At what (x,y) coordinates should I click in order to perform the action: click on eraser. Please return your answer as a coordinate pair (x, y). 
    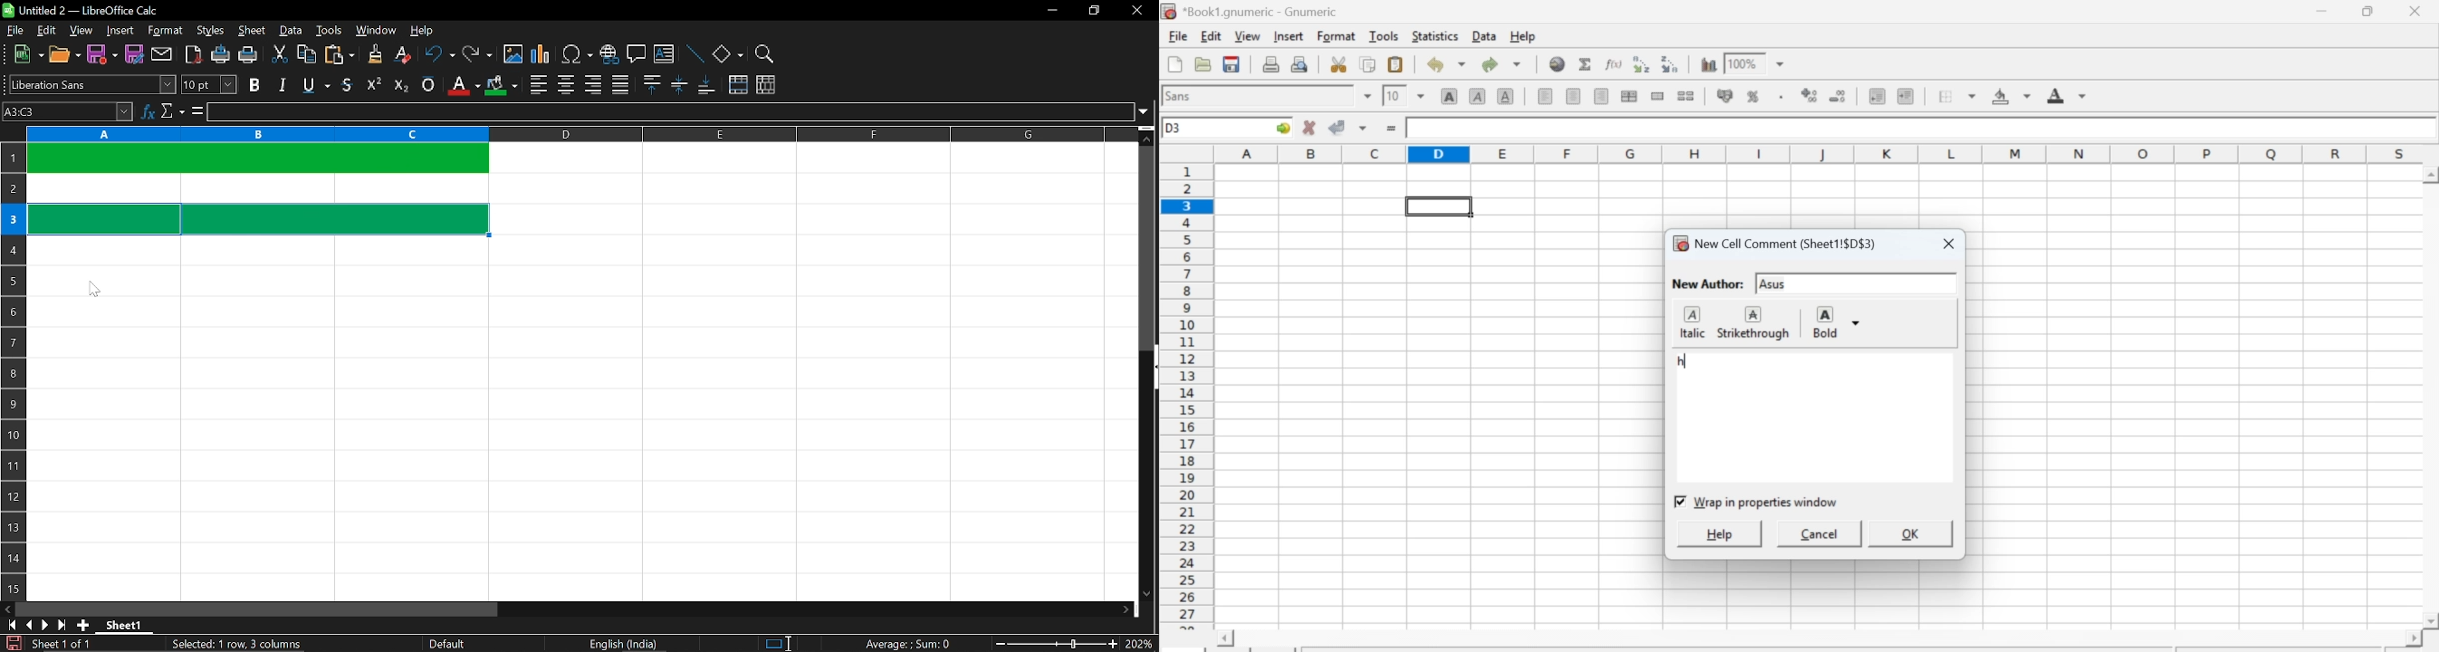
    Looking at the image, I should click on (400, 55).